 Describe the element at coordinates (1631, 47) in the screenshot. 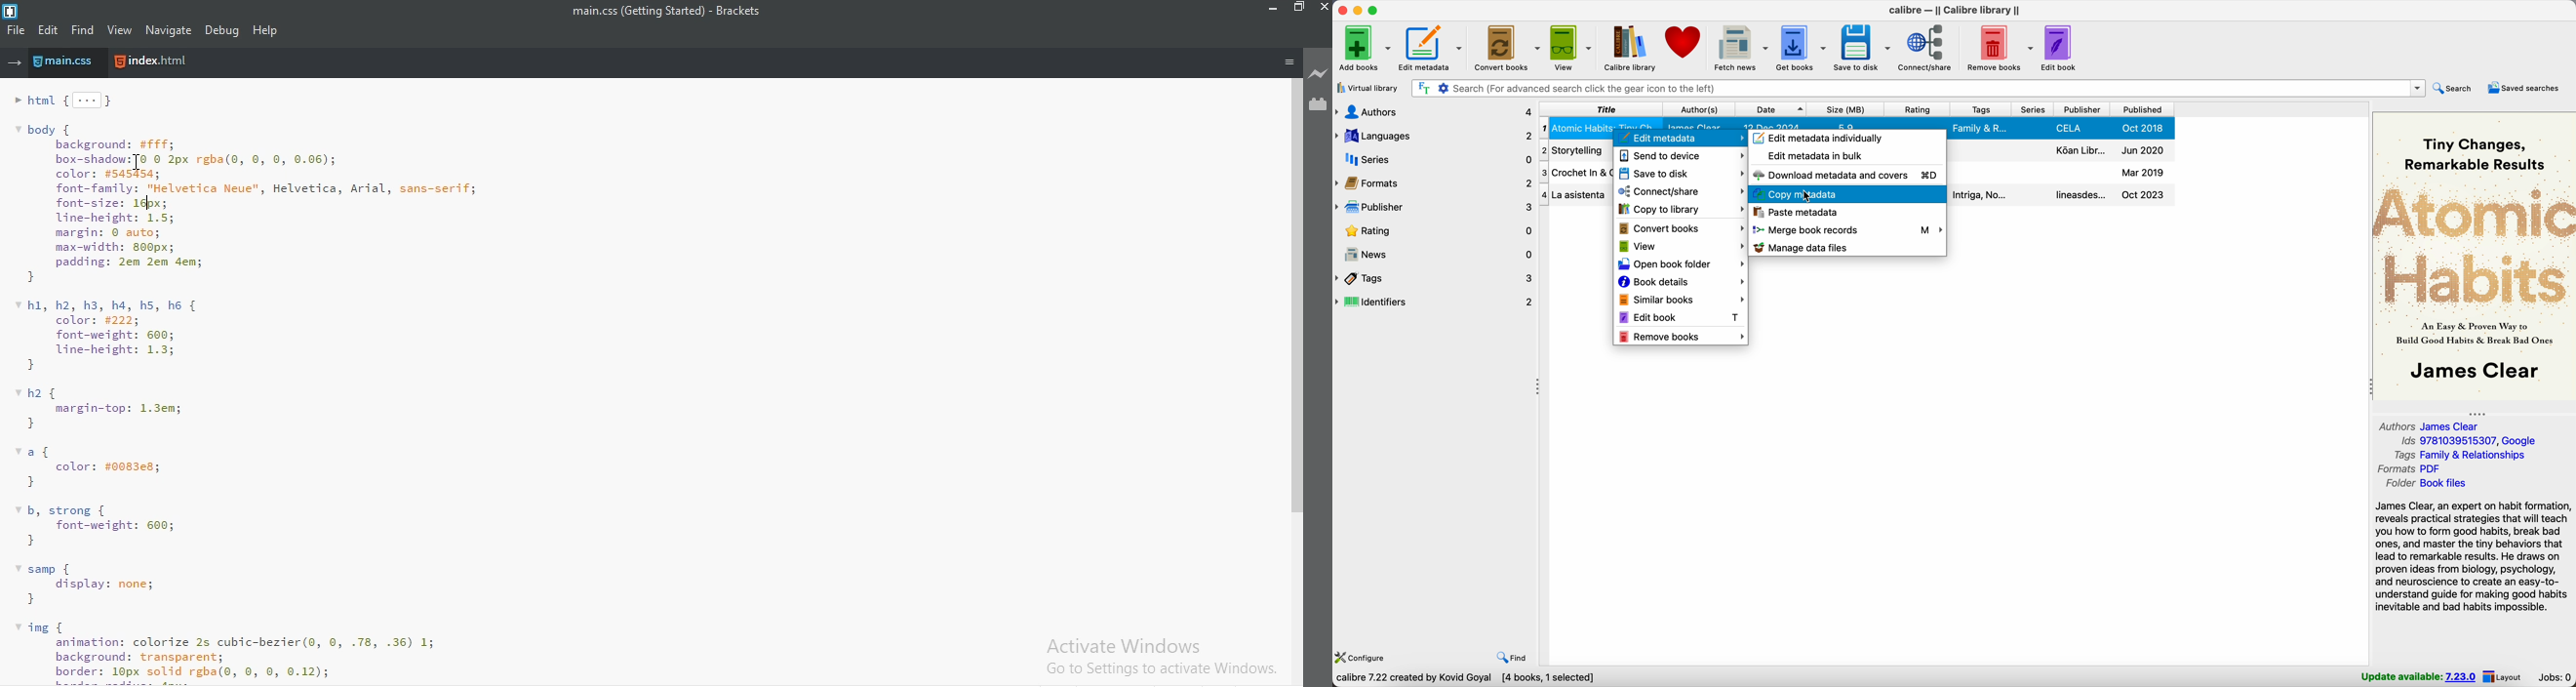

I see `Calibre library` at that location.